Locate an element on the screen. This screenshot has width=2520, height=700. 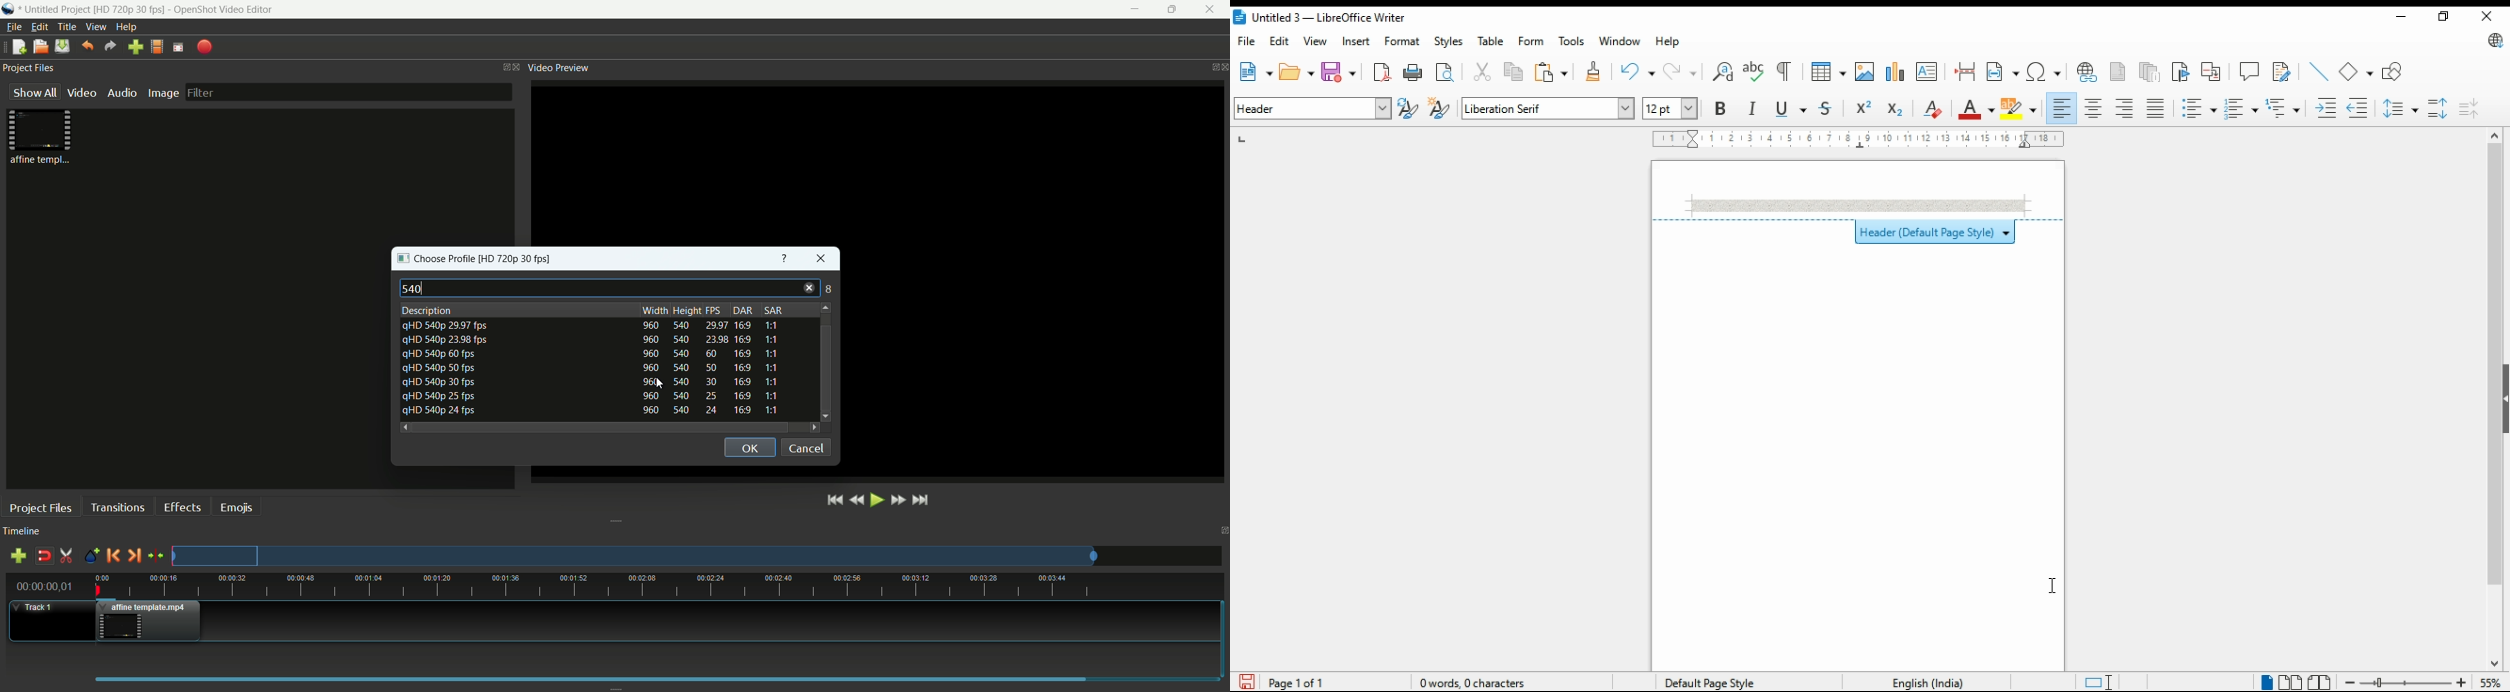
ave is located at coordinates (1341, 71).